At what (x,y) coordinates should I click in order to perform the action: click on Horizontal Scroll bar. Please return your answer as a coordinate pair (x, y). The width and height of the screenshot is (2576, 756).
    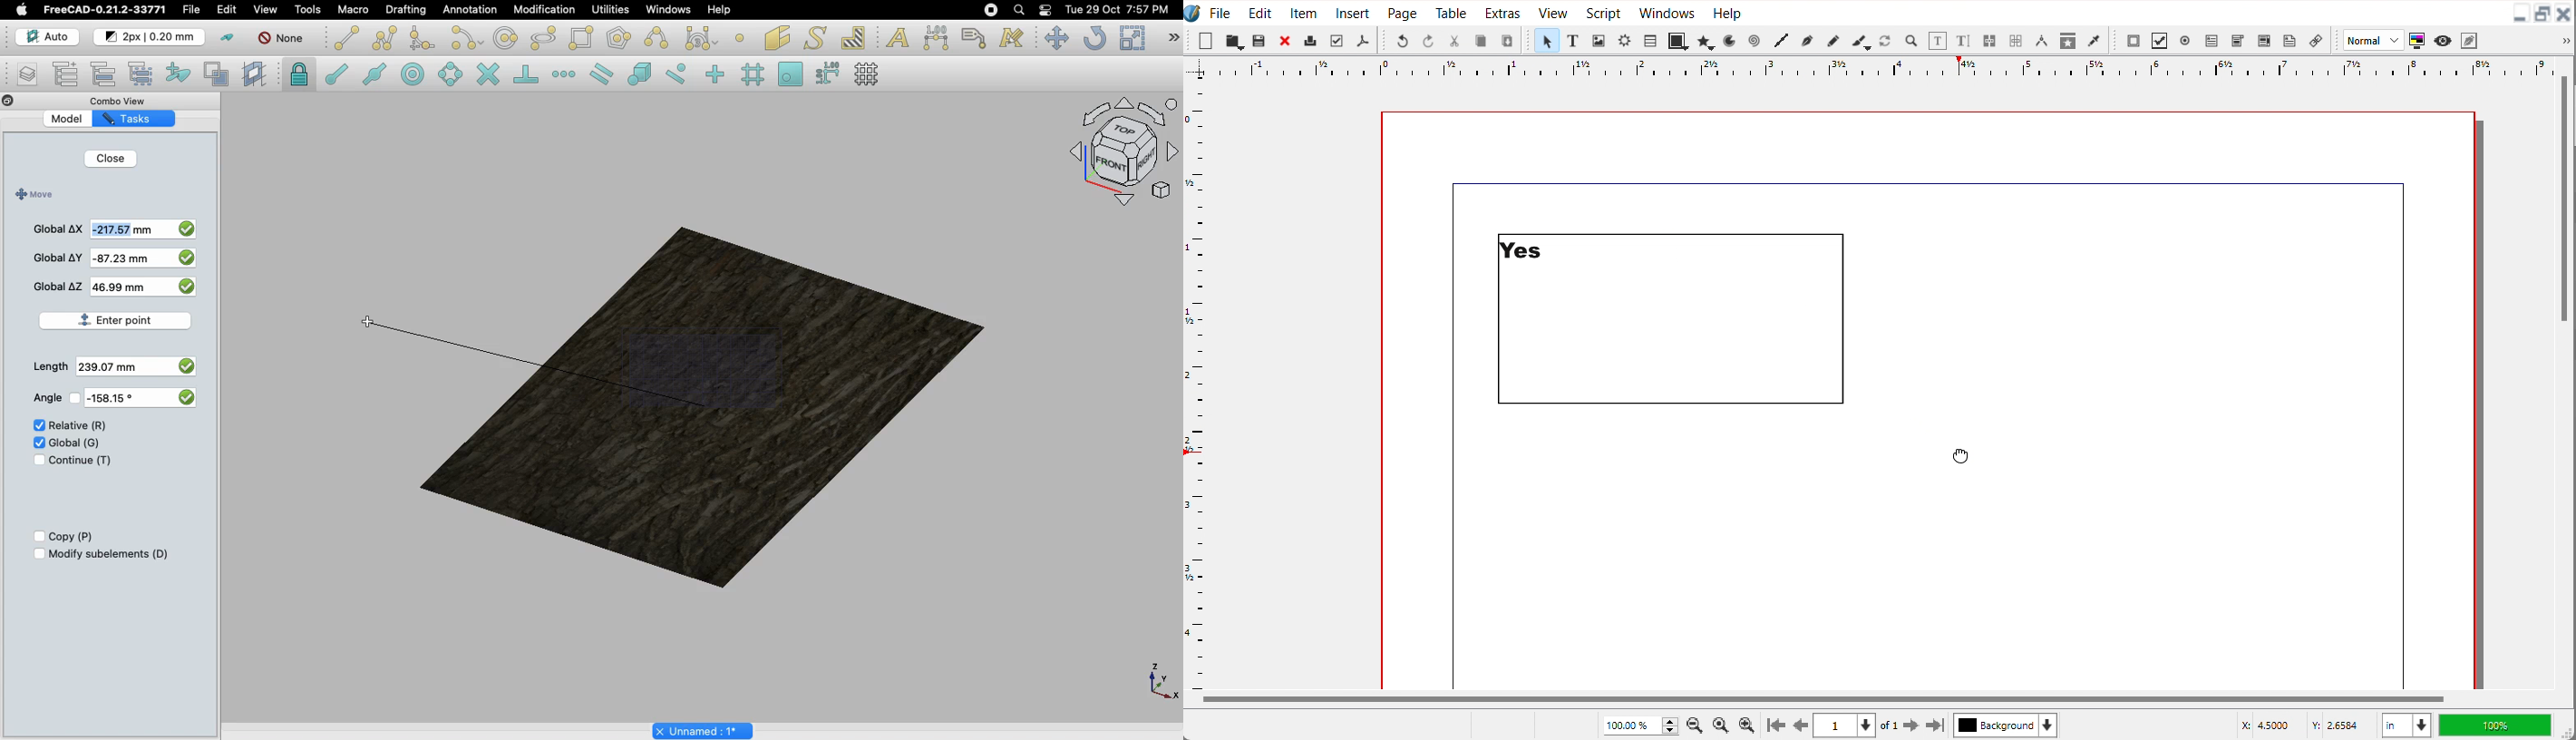
    Looking at the image, I should click on (1821, 699).